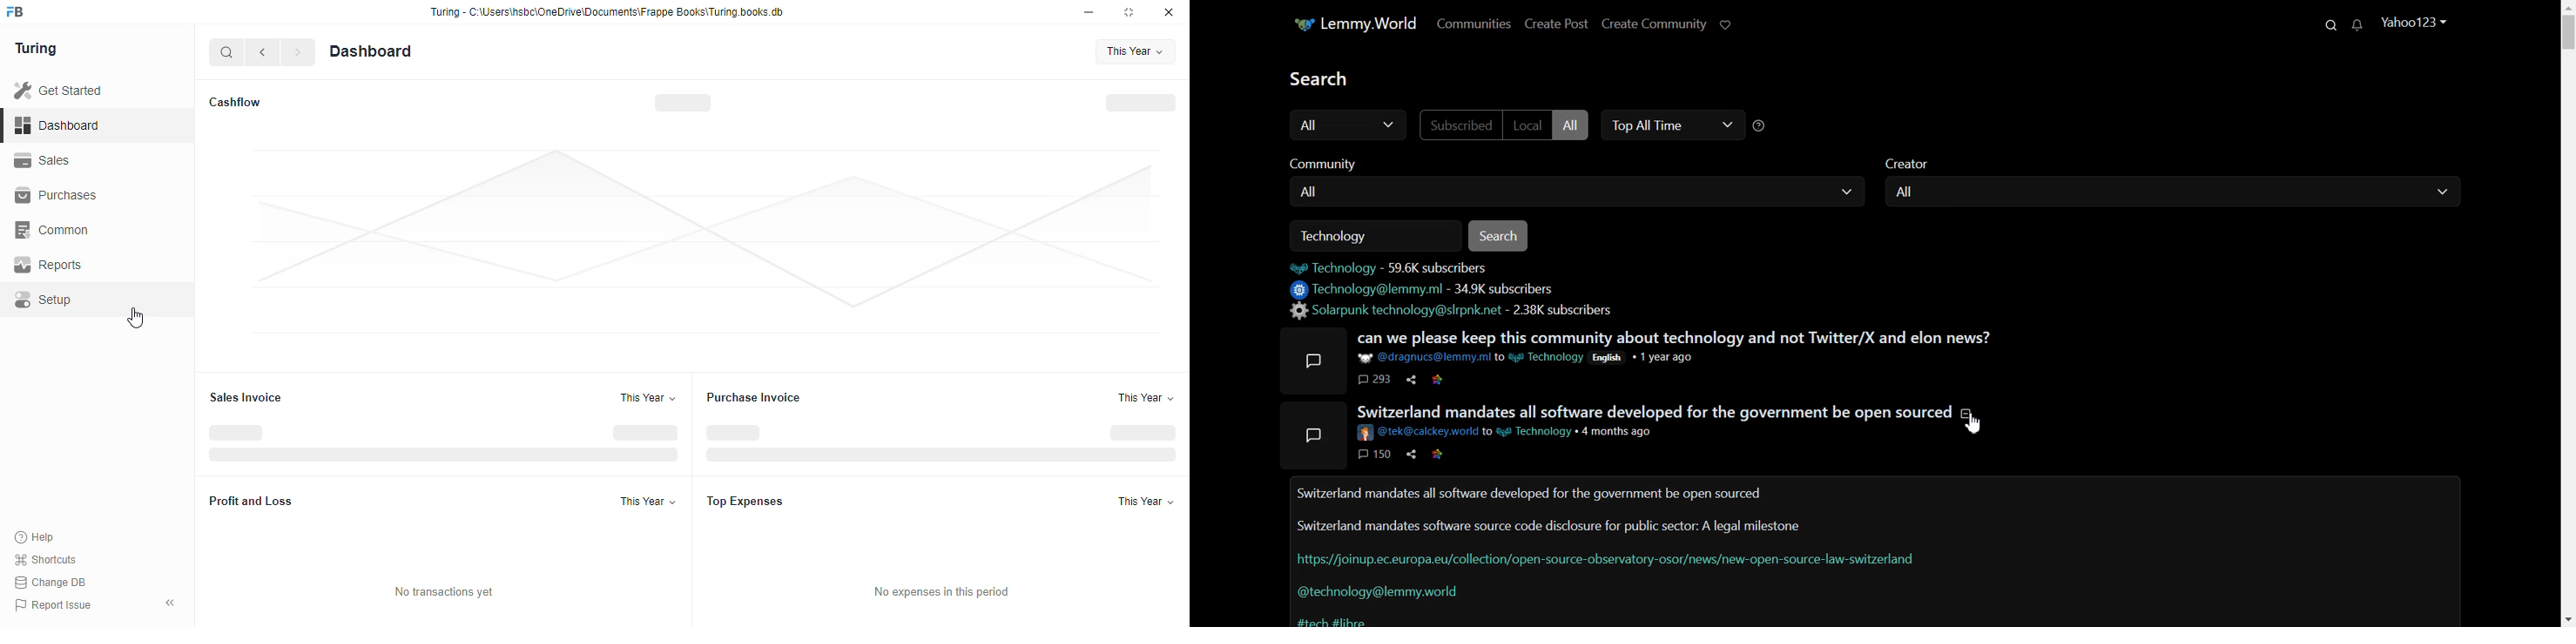 Image resolution: width=2576 pixels, height=644 pixels. I want to click on profit and loss, so click(253, 500).